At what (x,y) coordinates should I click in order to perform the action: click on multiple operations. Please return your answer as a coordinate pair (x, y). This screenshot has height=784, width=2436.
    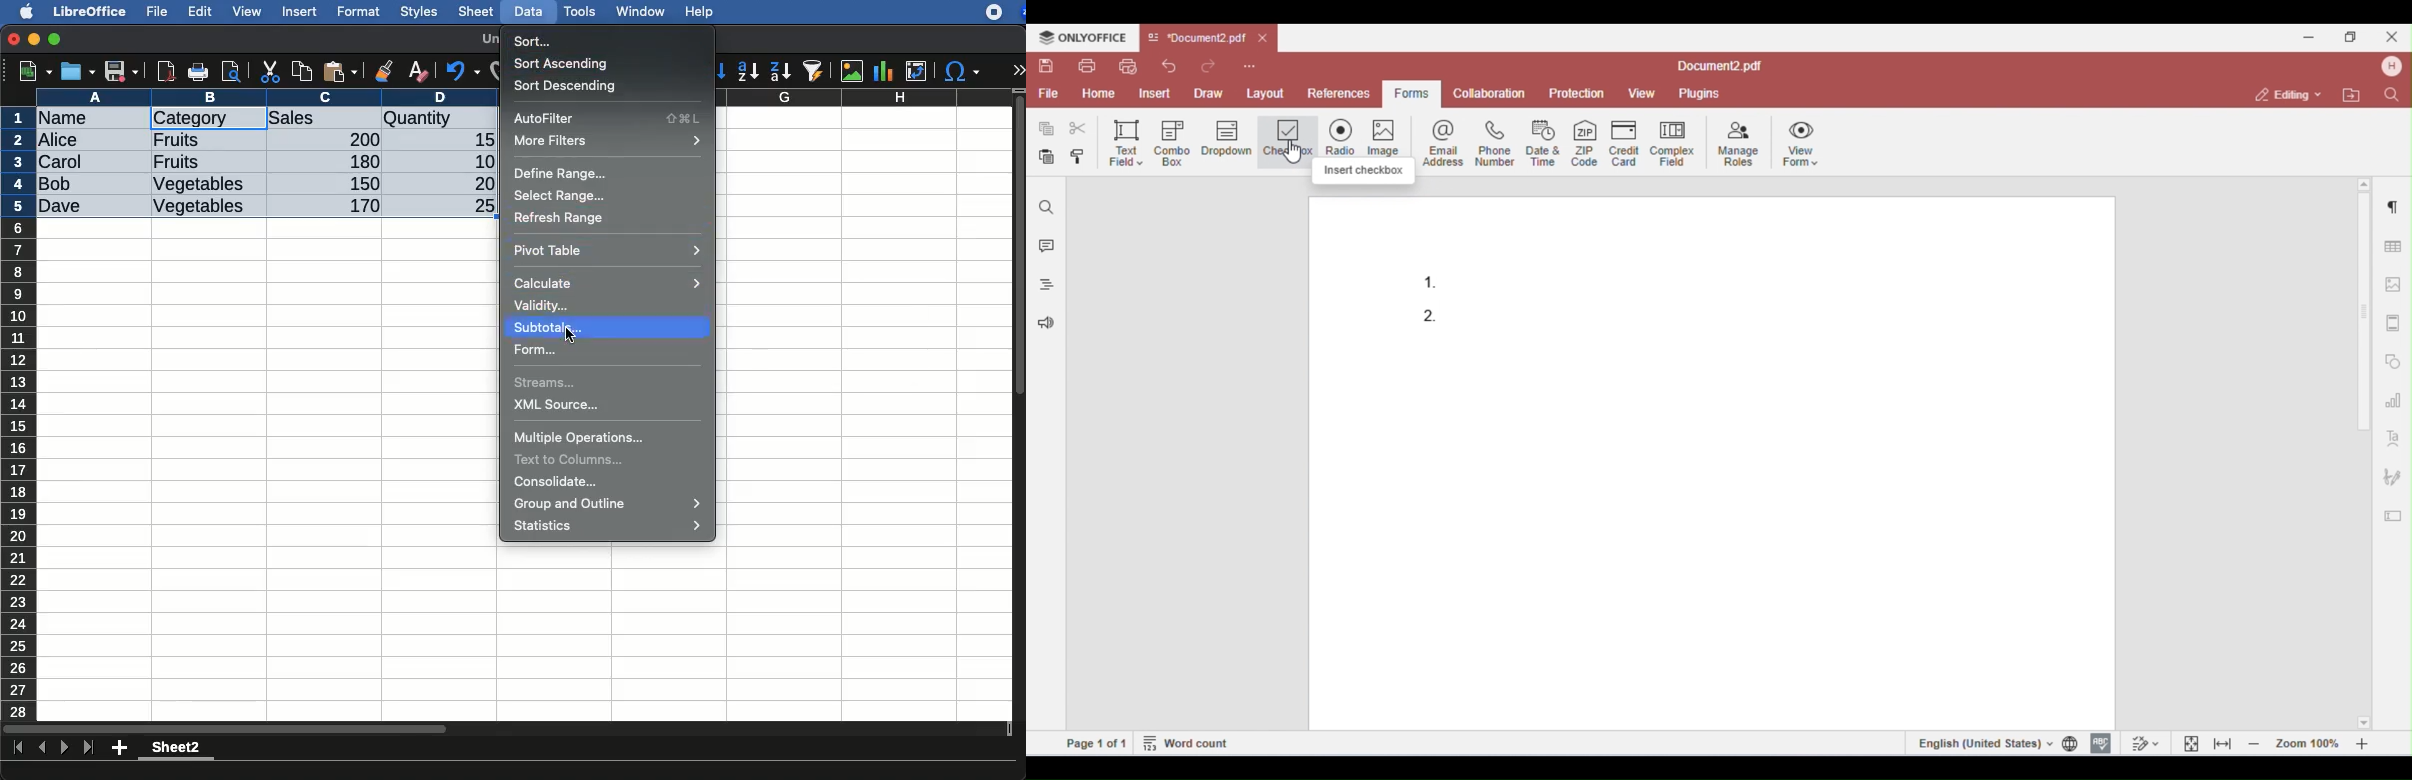
    Looking at the image, I should click on (580, 438).